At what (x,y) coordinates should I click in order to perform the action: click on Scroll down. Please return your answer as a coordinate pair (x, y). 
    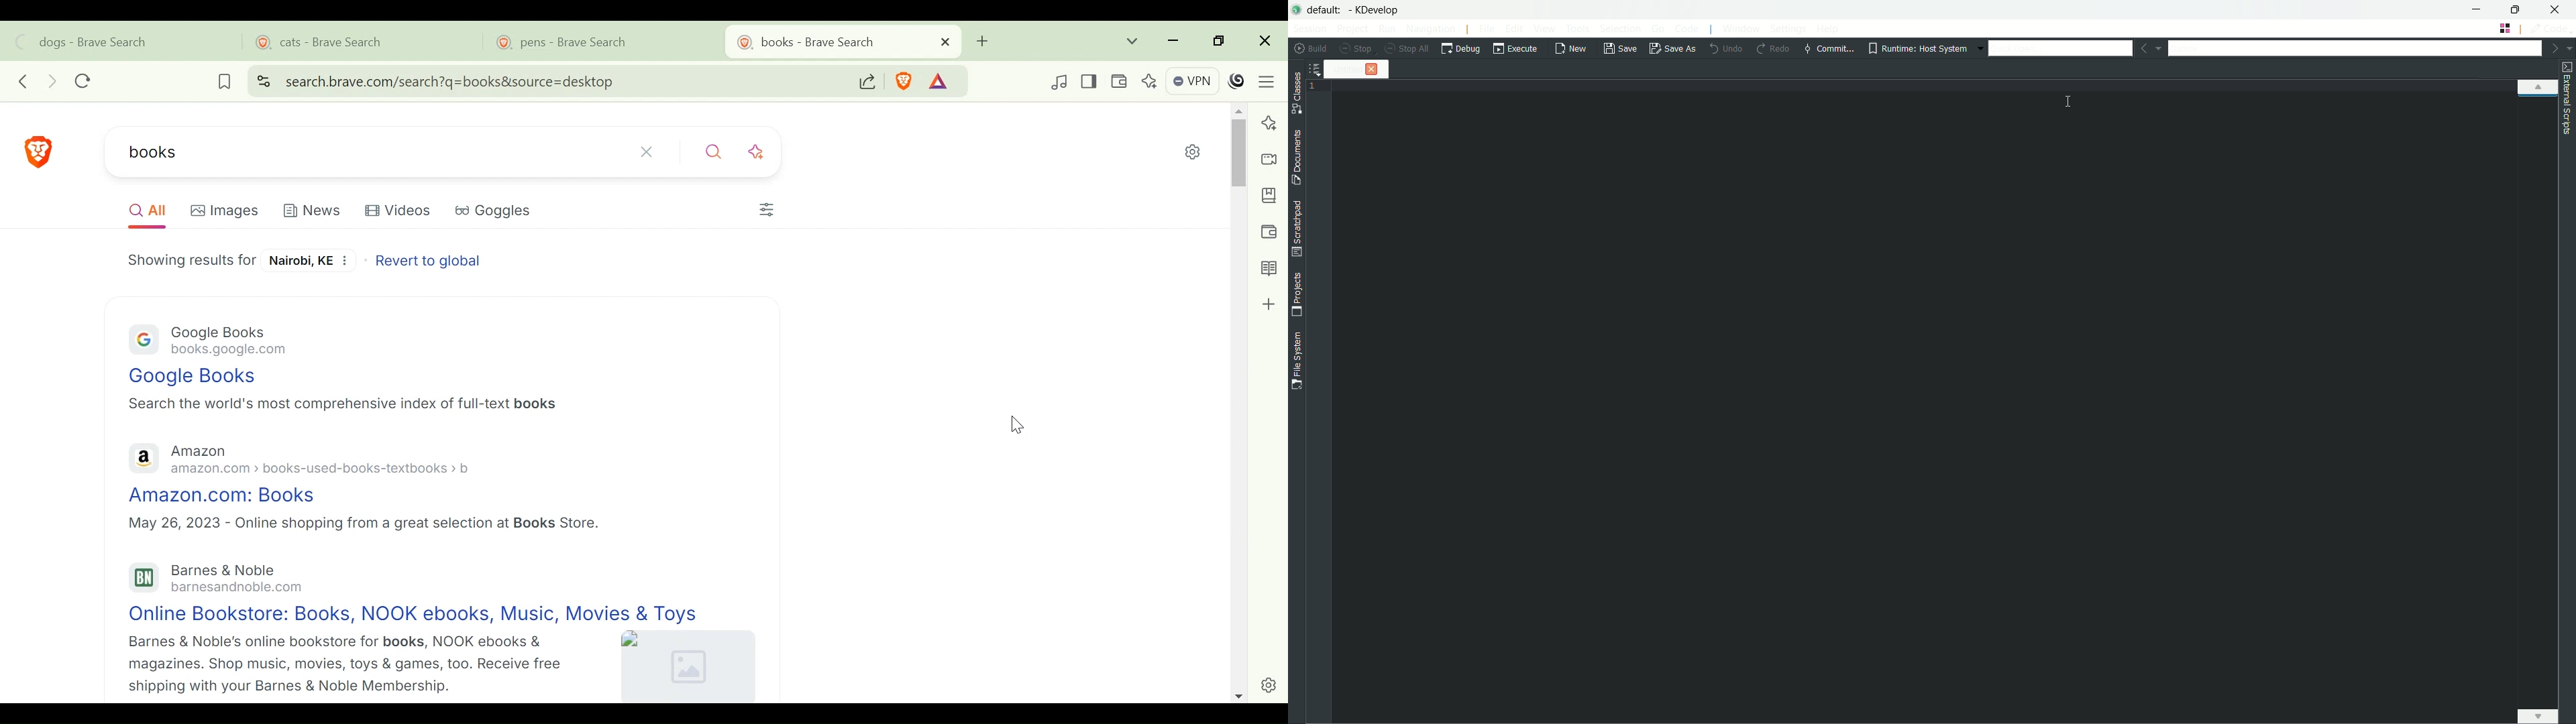
    Looking at the image, I should click on (1243, 697).